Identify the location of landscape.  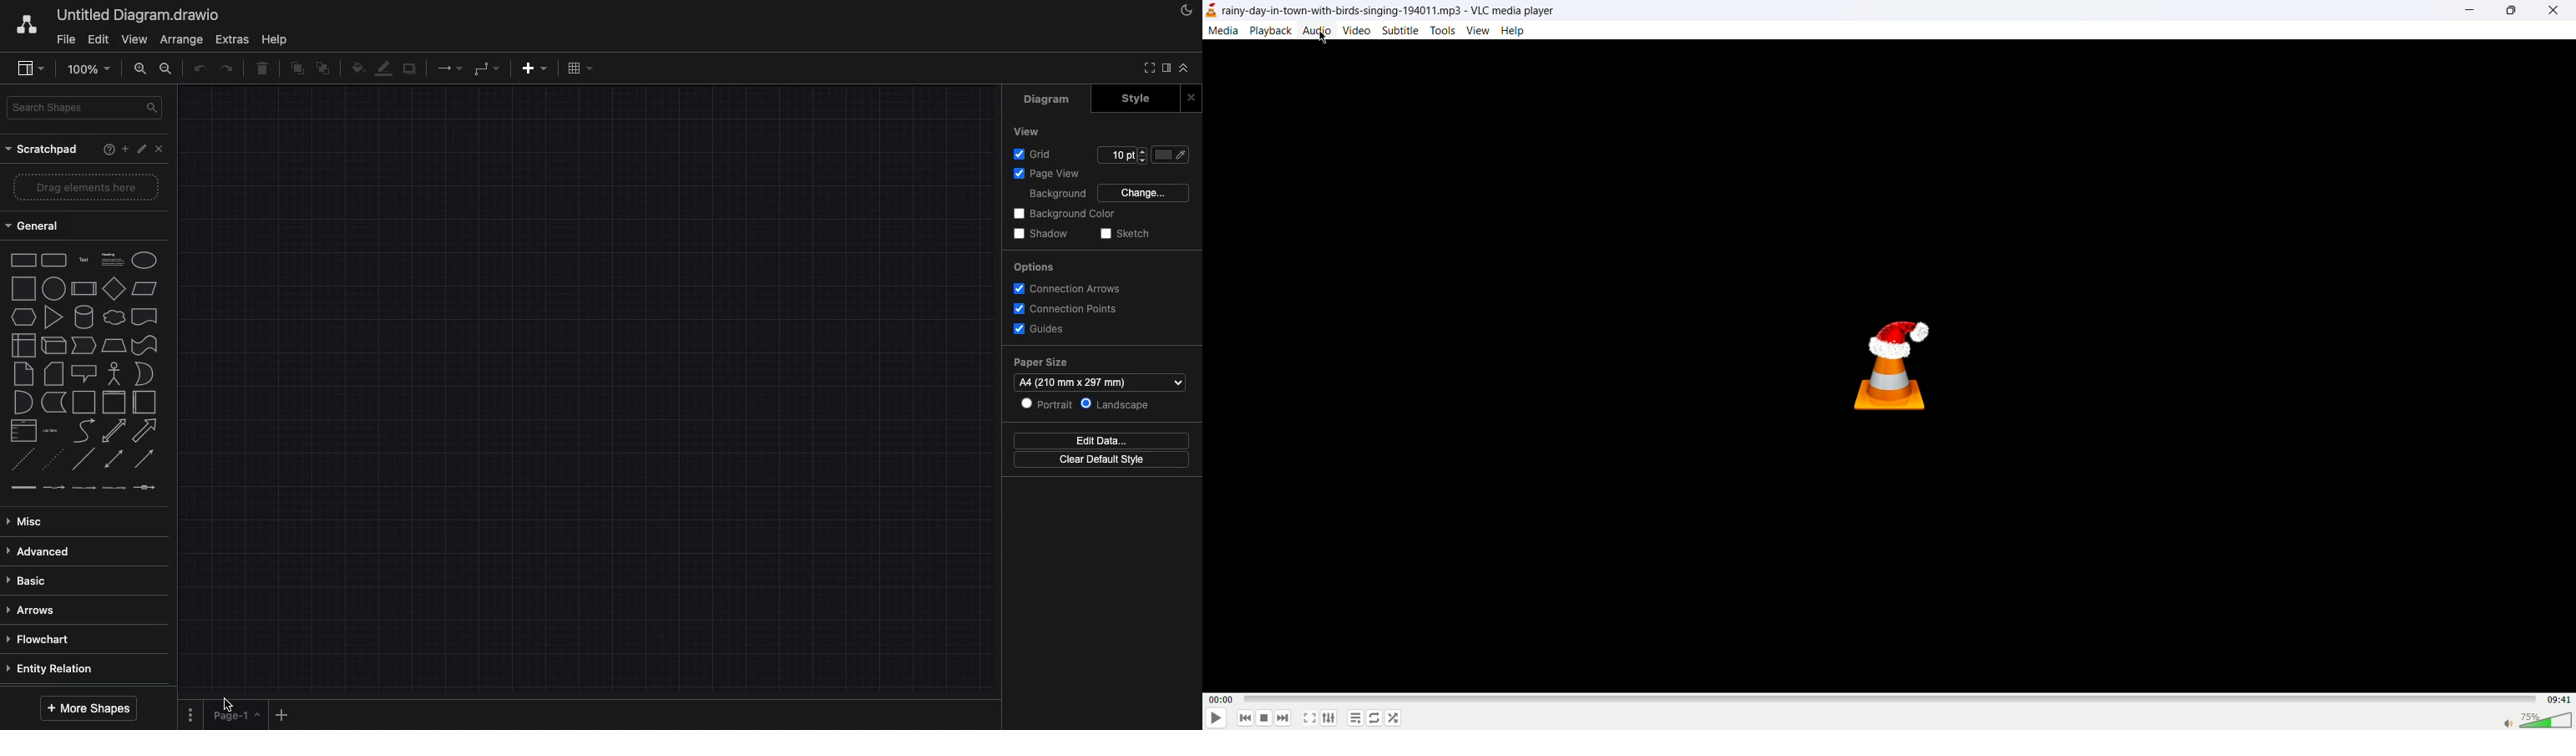
(1115, 405).